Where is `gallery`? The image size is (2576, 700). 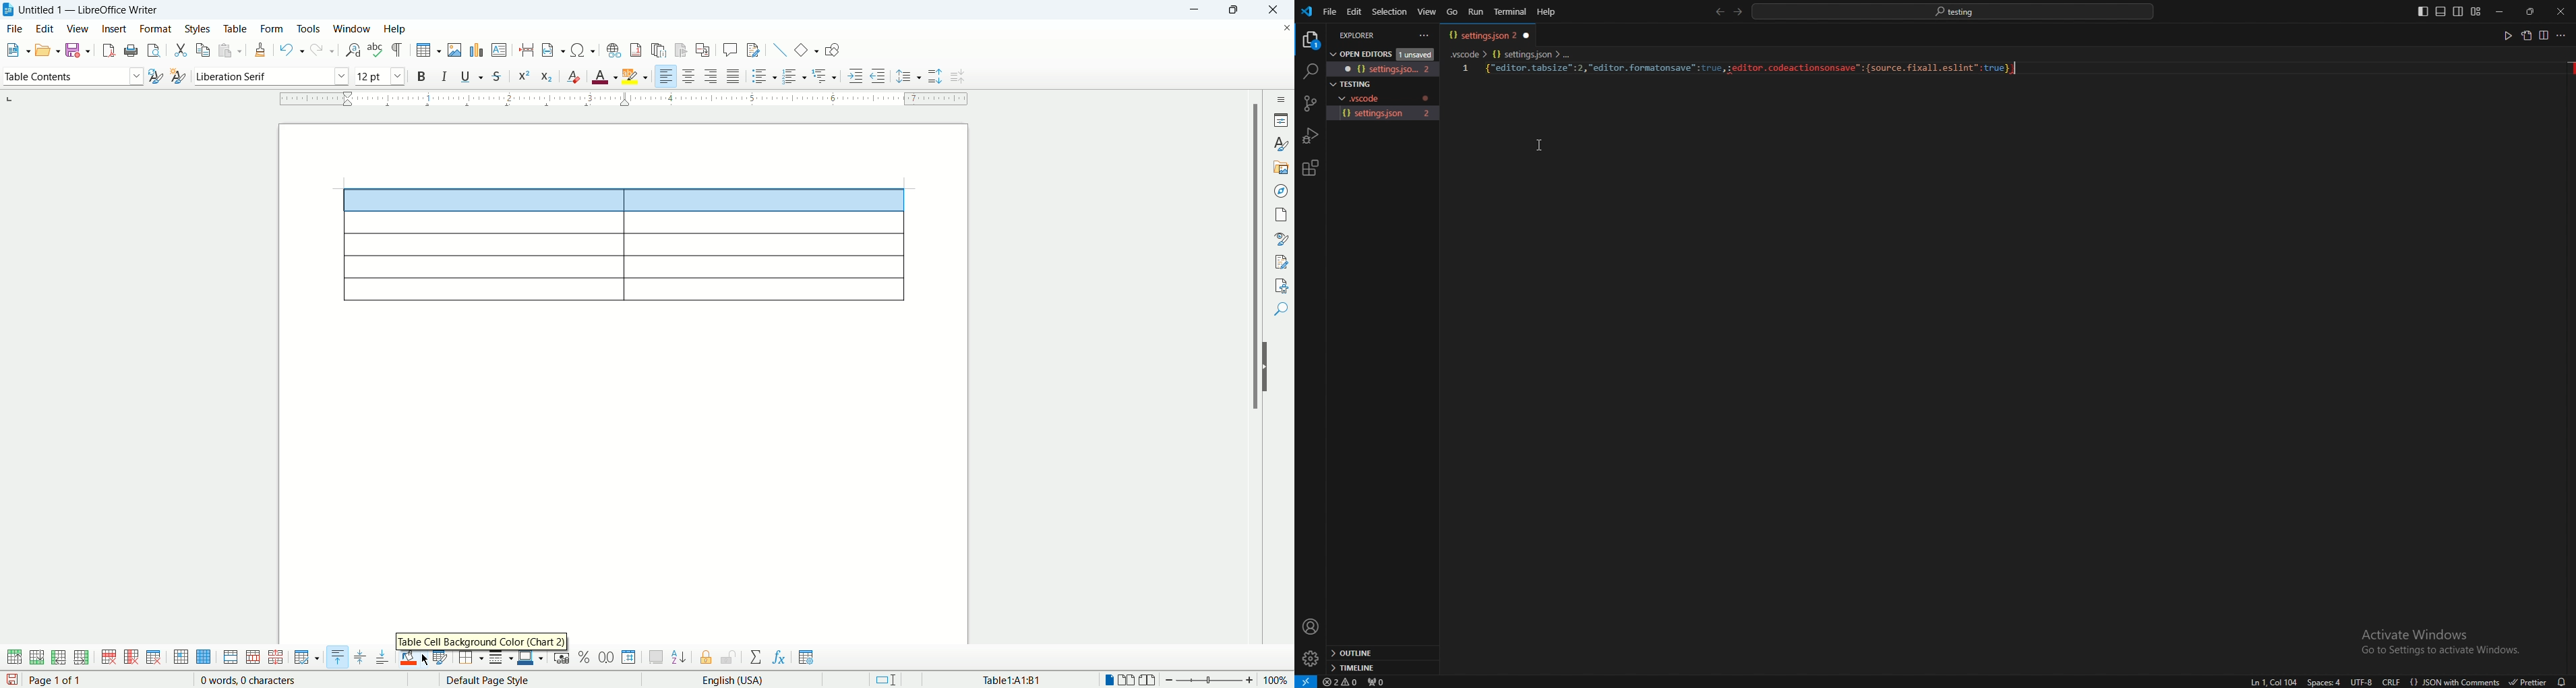
gallery is located at coordinates (1281, 168).